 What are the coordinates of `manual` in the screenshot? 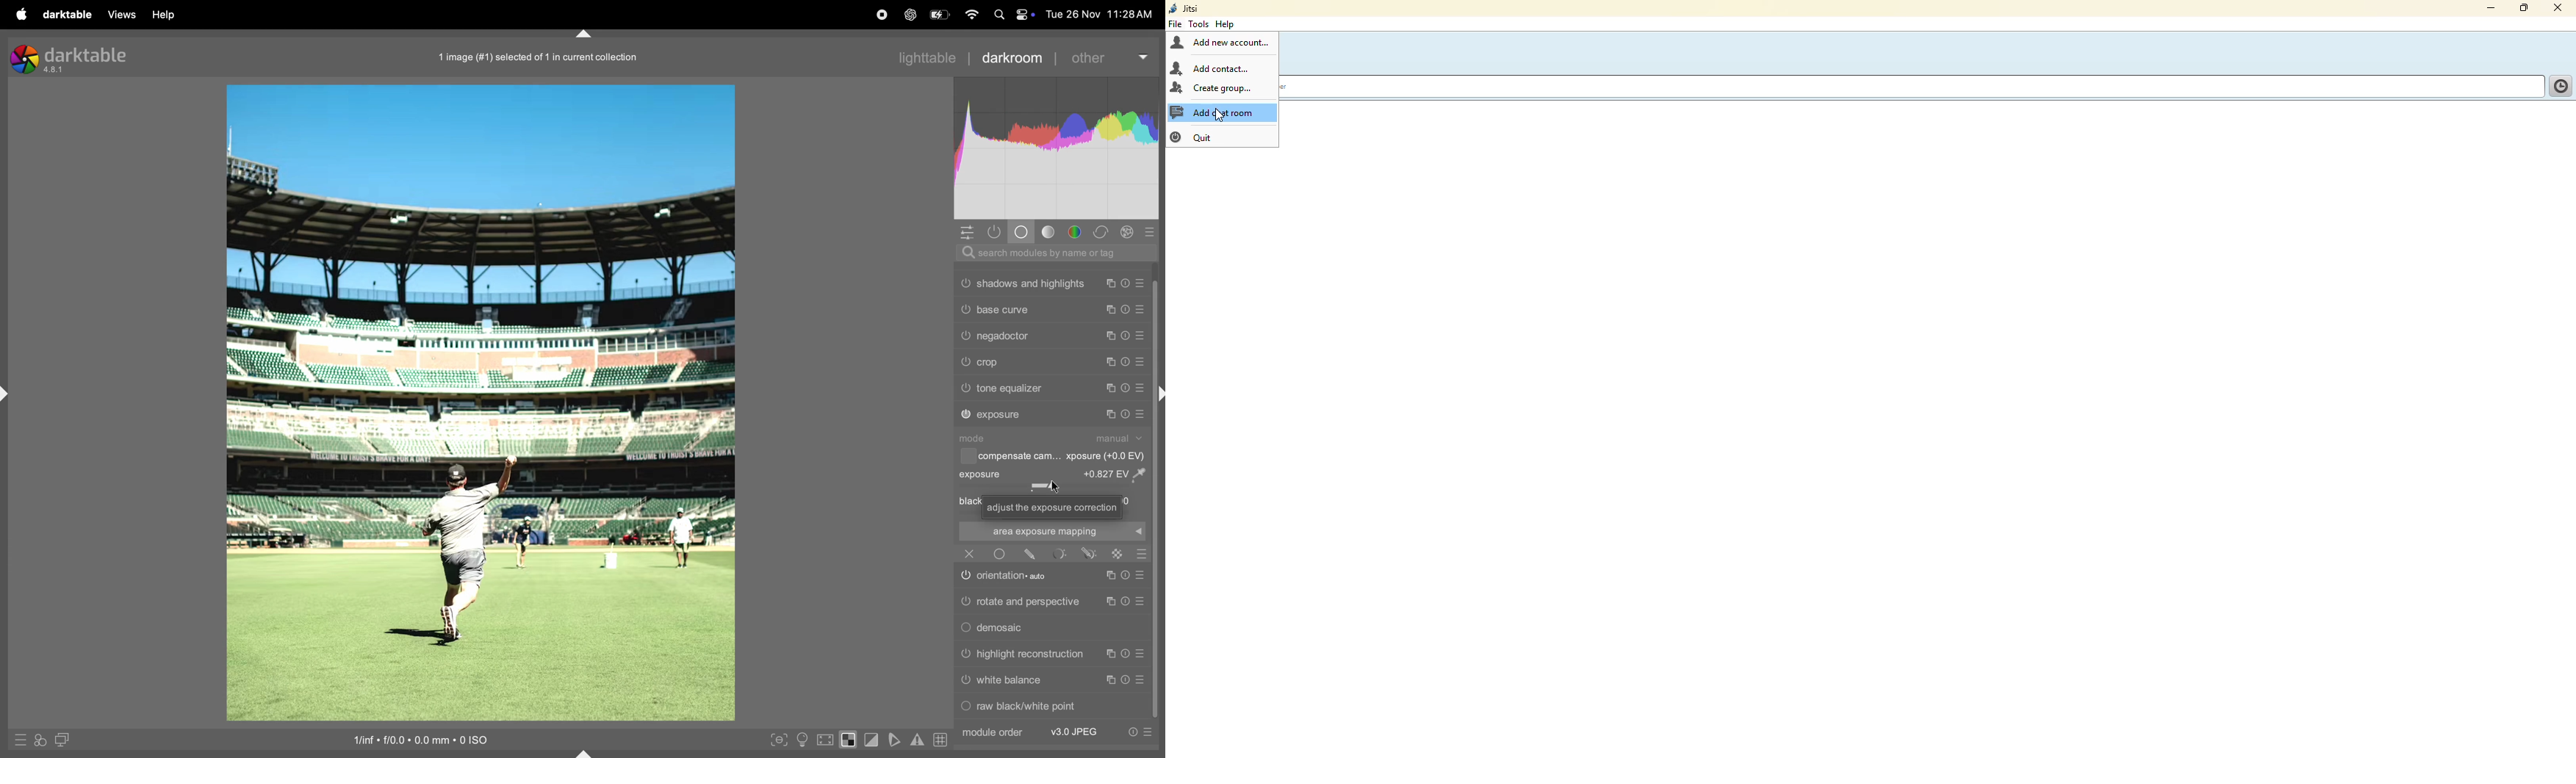 It's located at (1122, 438).